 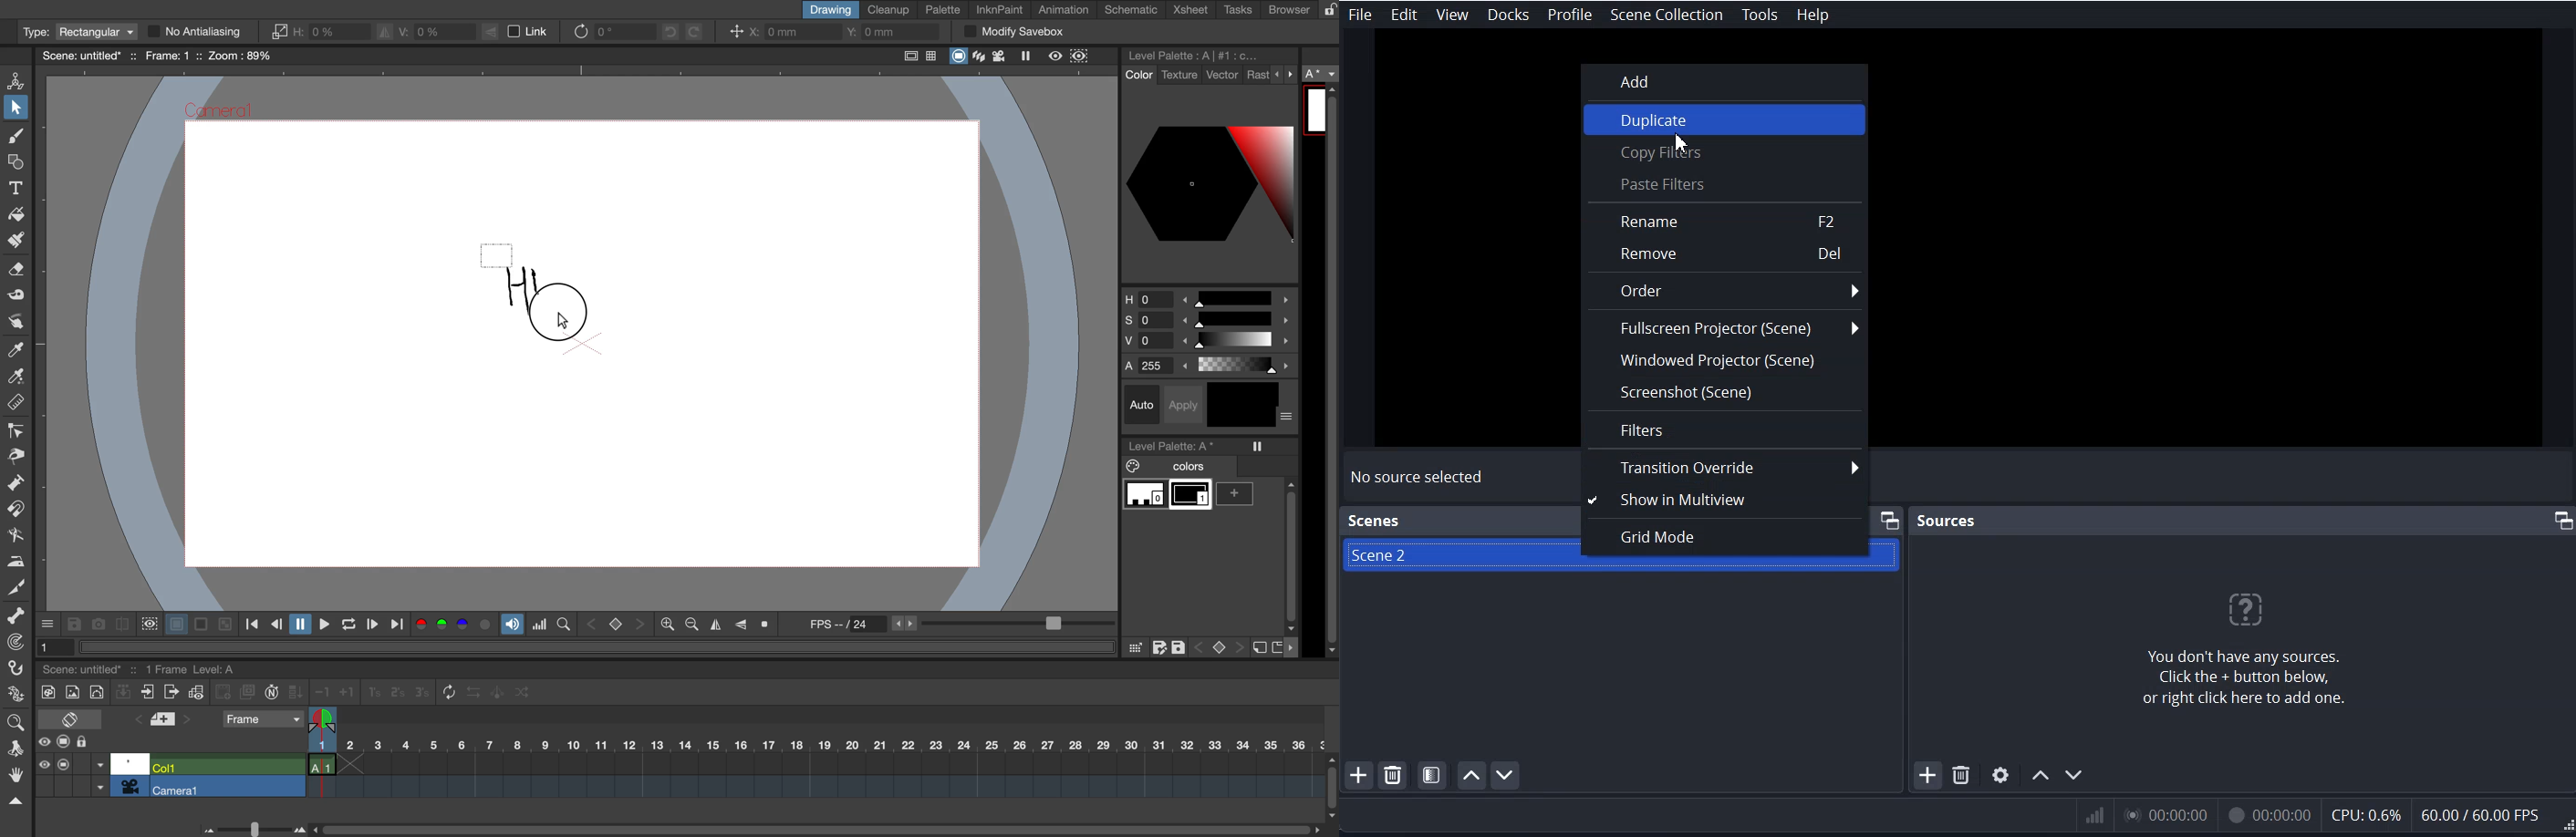 What do you see at coordinates (1725, 501) in the screenshot?
I see `Show in Multiview` at bounding box center [1725, 501].